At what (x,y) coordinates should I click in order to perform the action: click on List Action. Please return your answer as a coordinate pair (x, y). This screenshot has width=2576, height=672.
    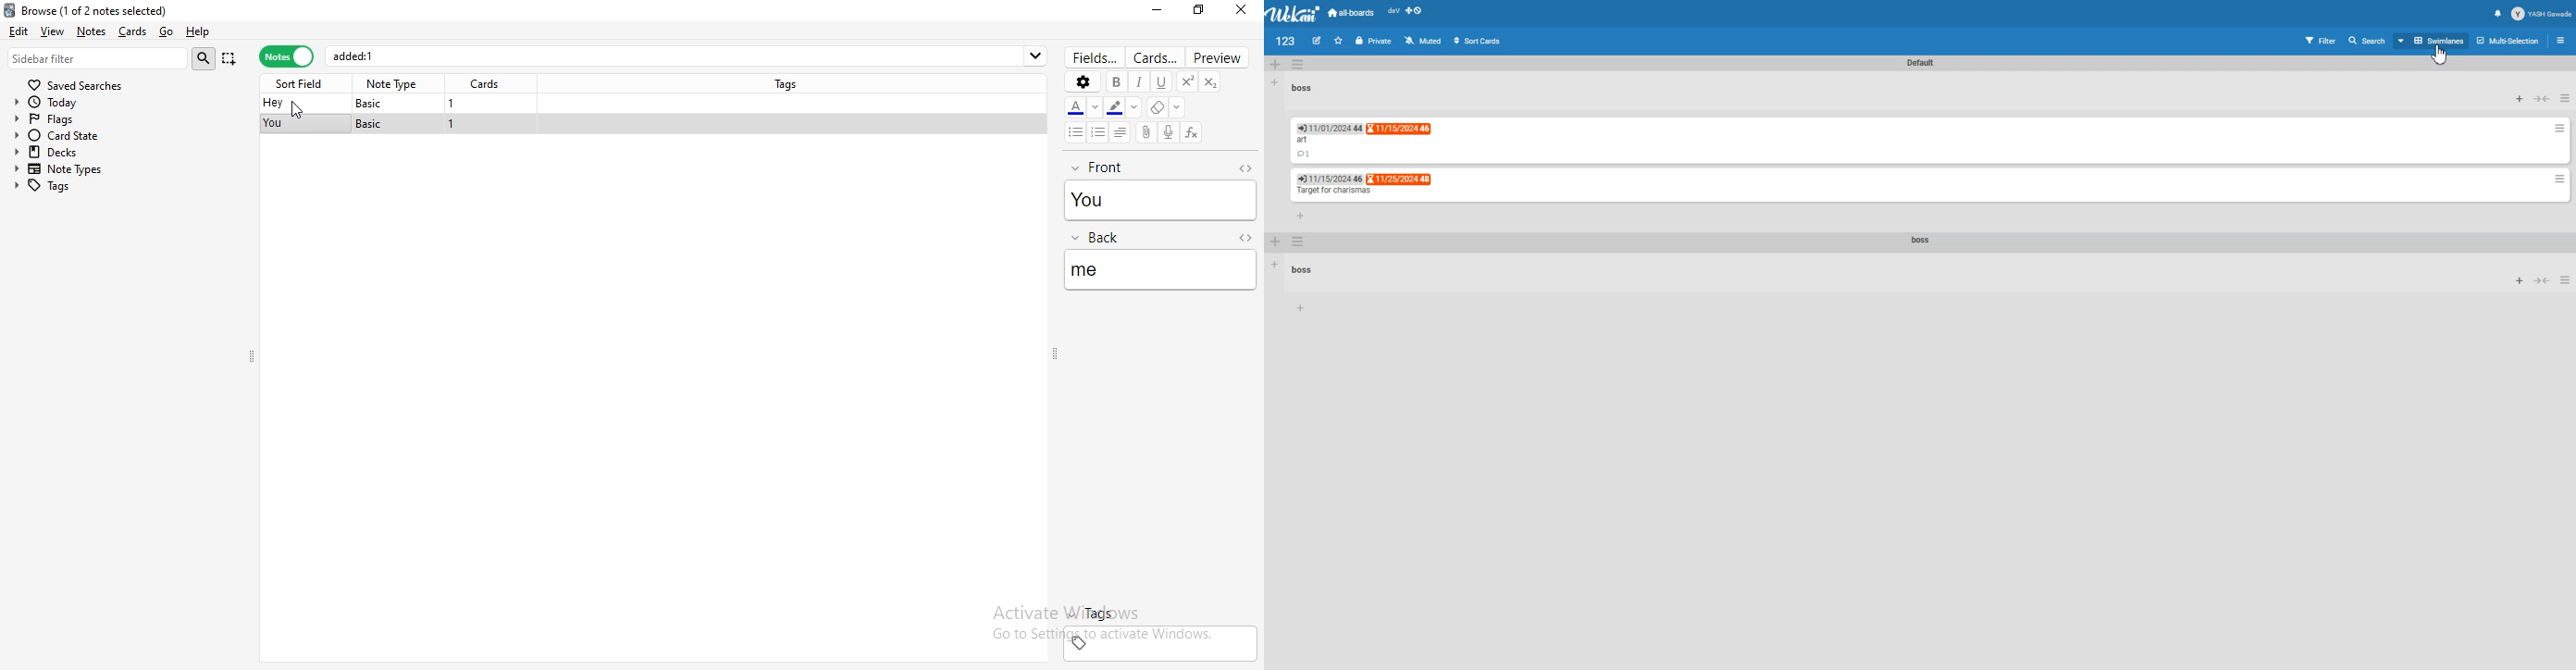
    Looking at the image, I should click on (2567, 279).